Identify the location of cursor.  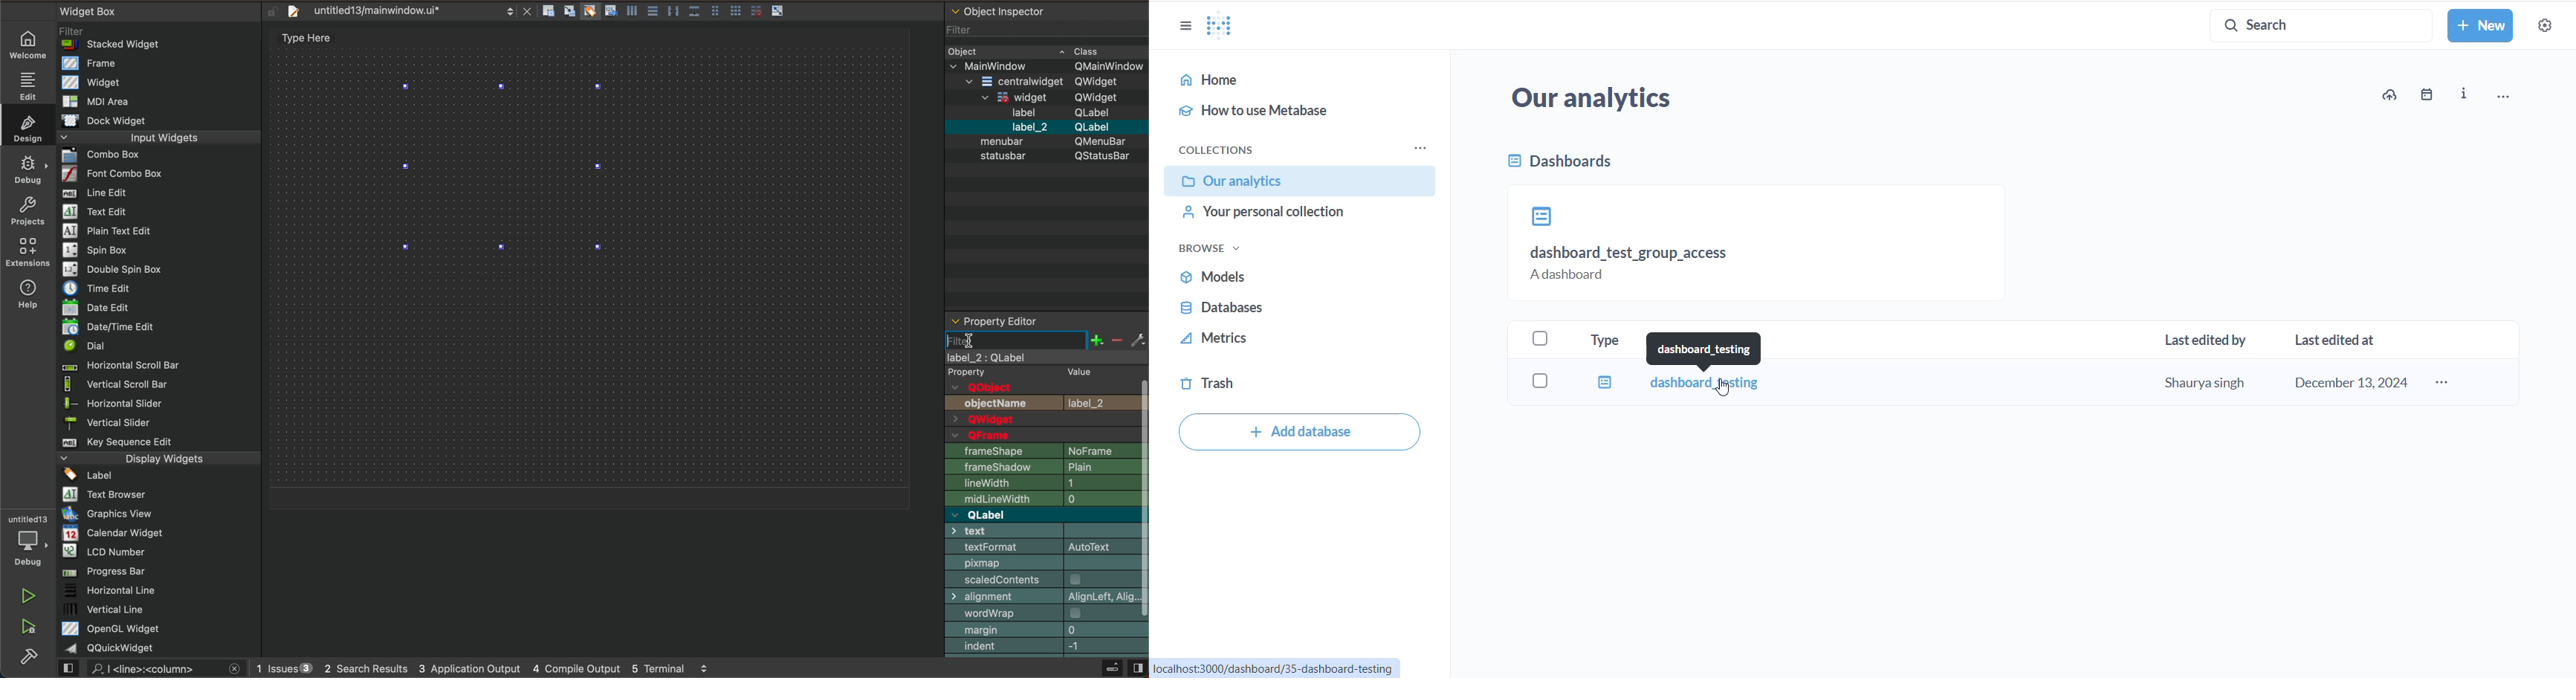
(1727, 391).